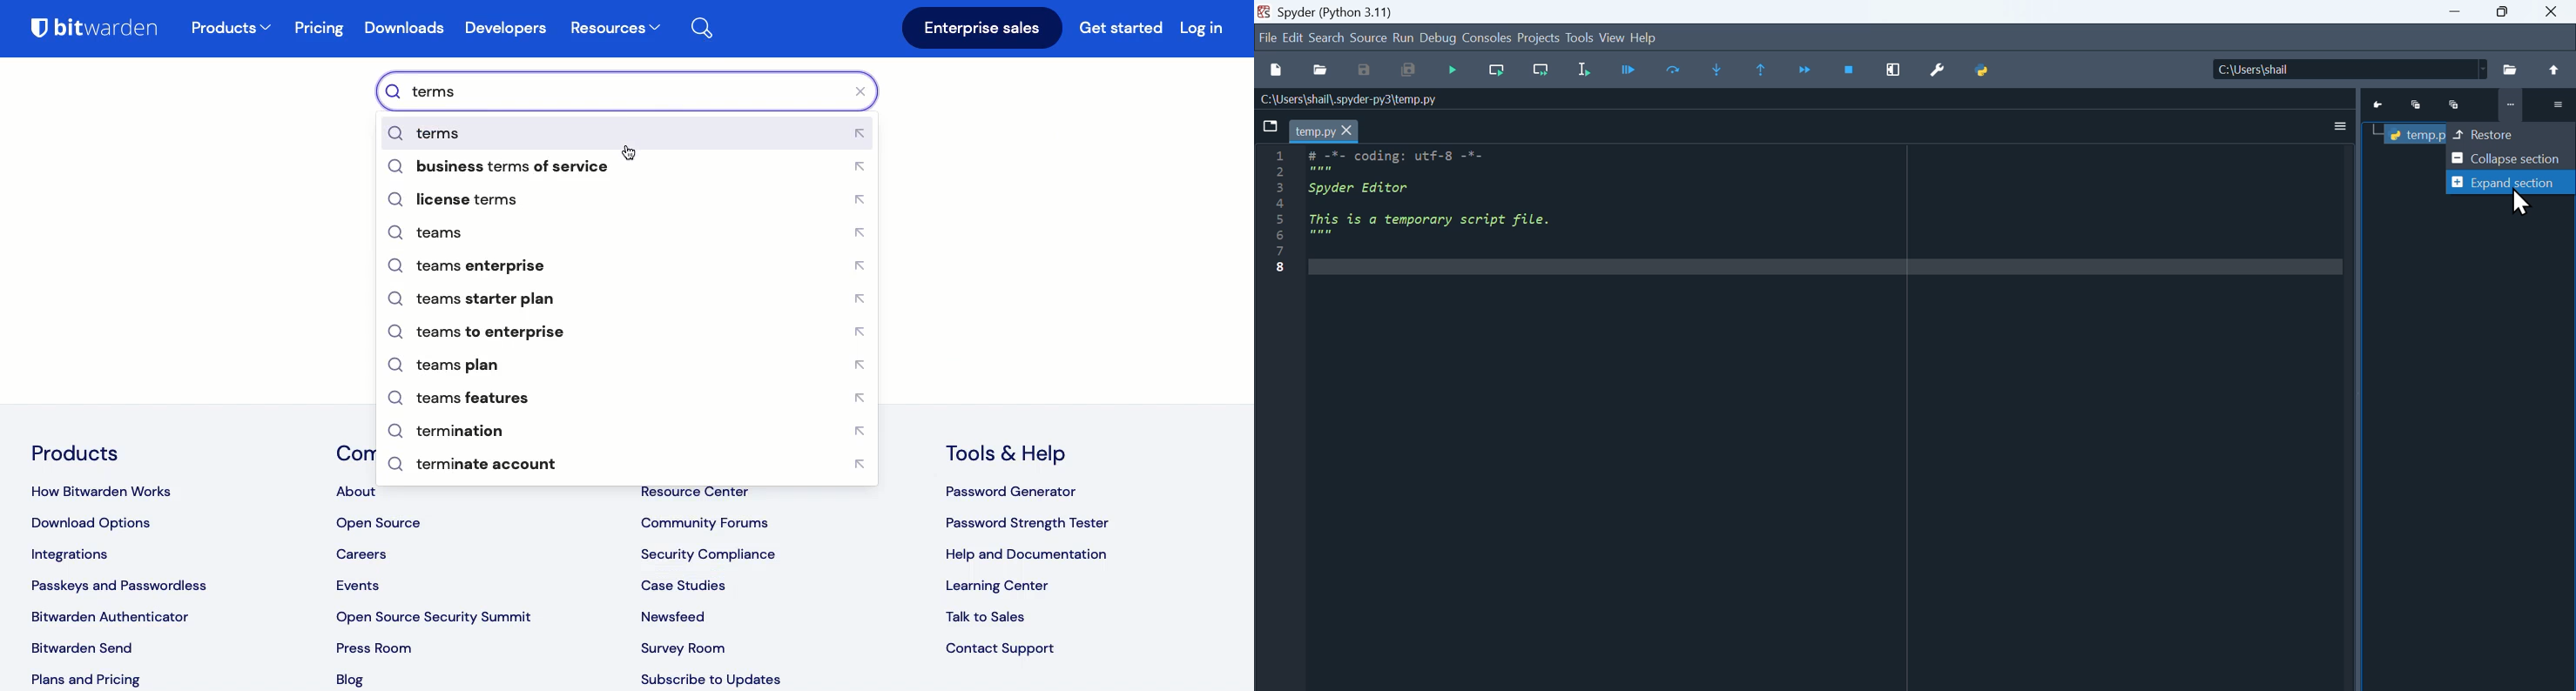  I want to click on View, so click(1612, 38).